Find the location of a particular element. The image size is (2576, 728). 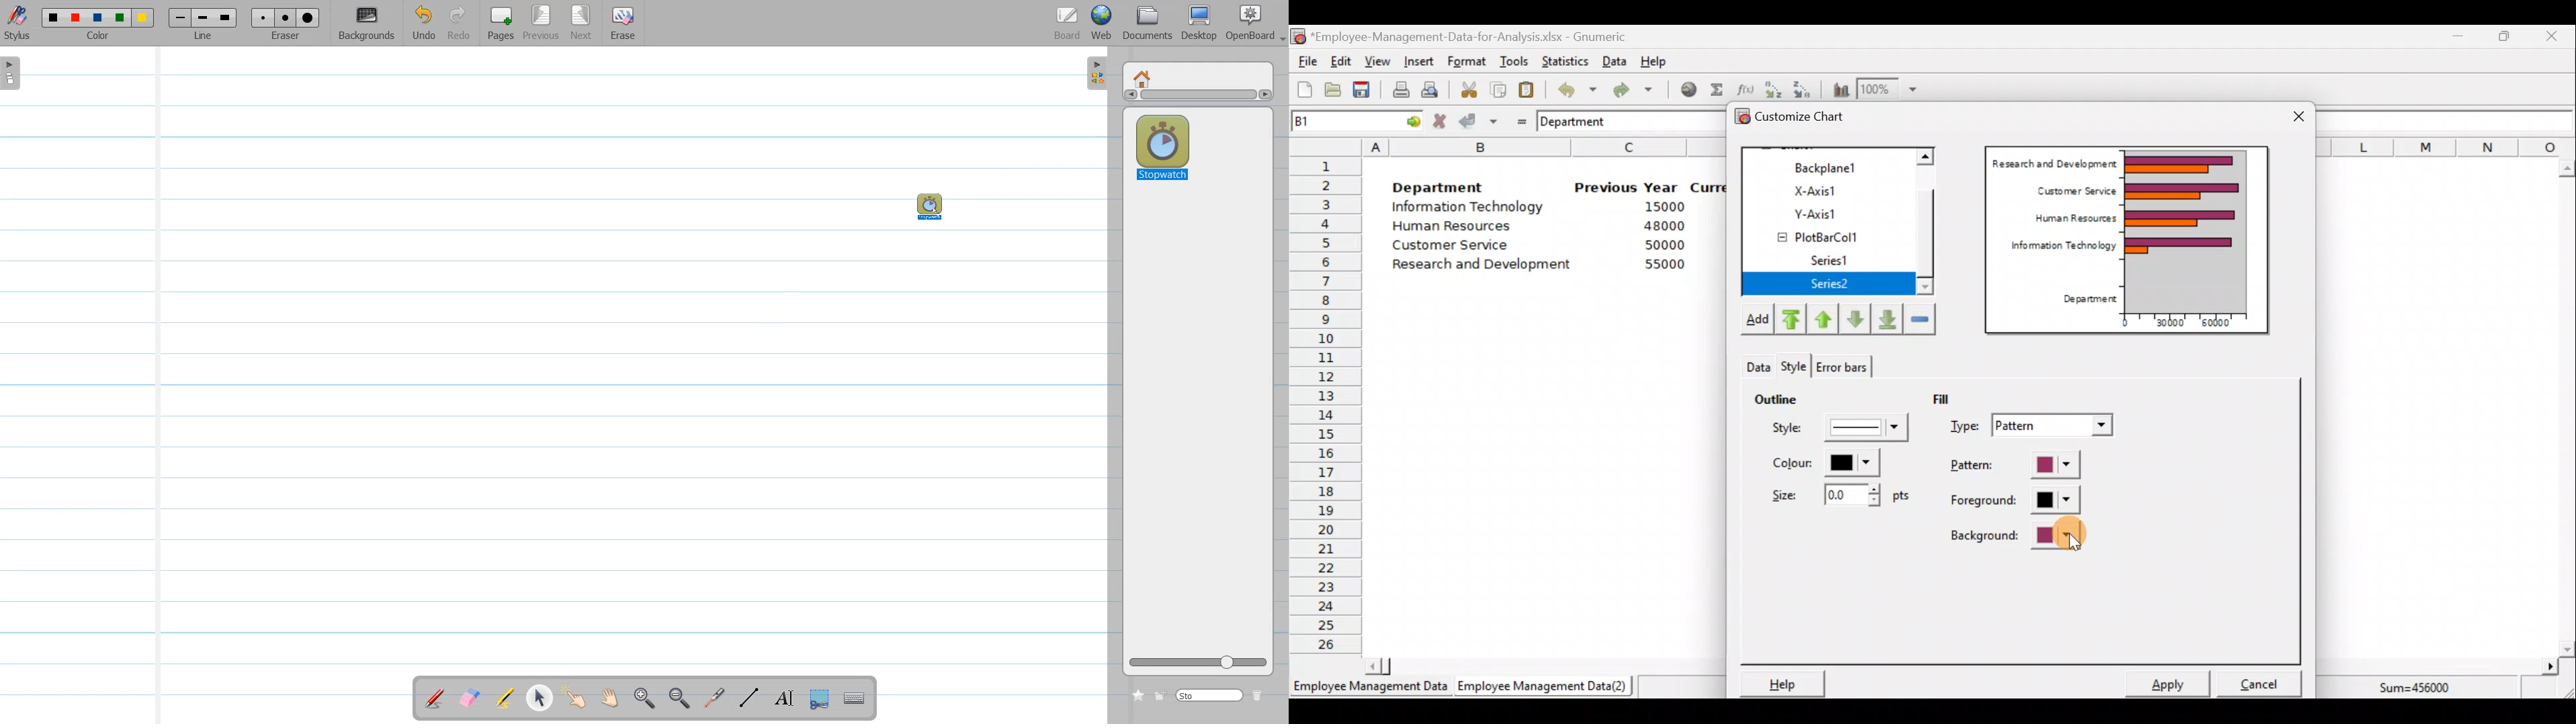

Insert is located at coordinates (1417, 62).